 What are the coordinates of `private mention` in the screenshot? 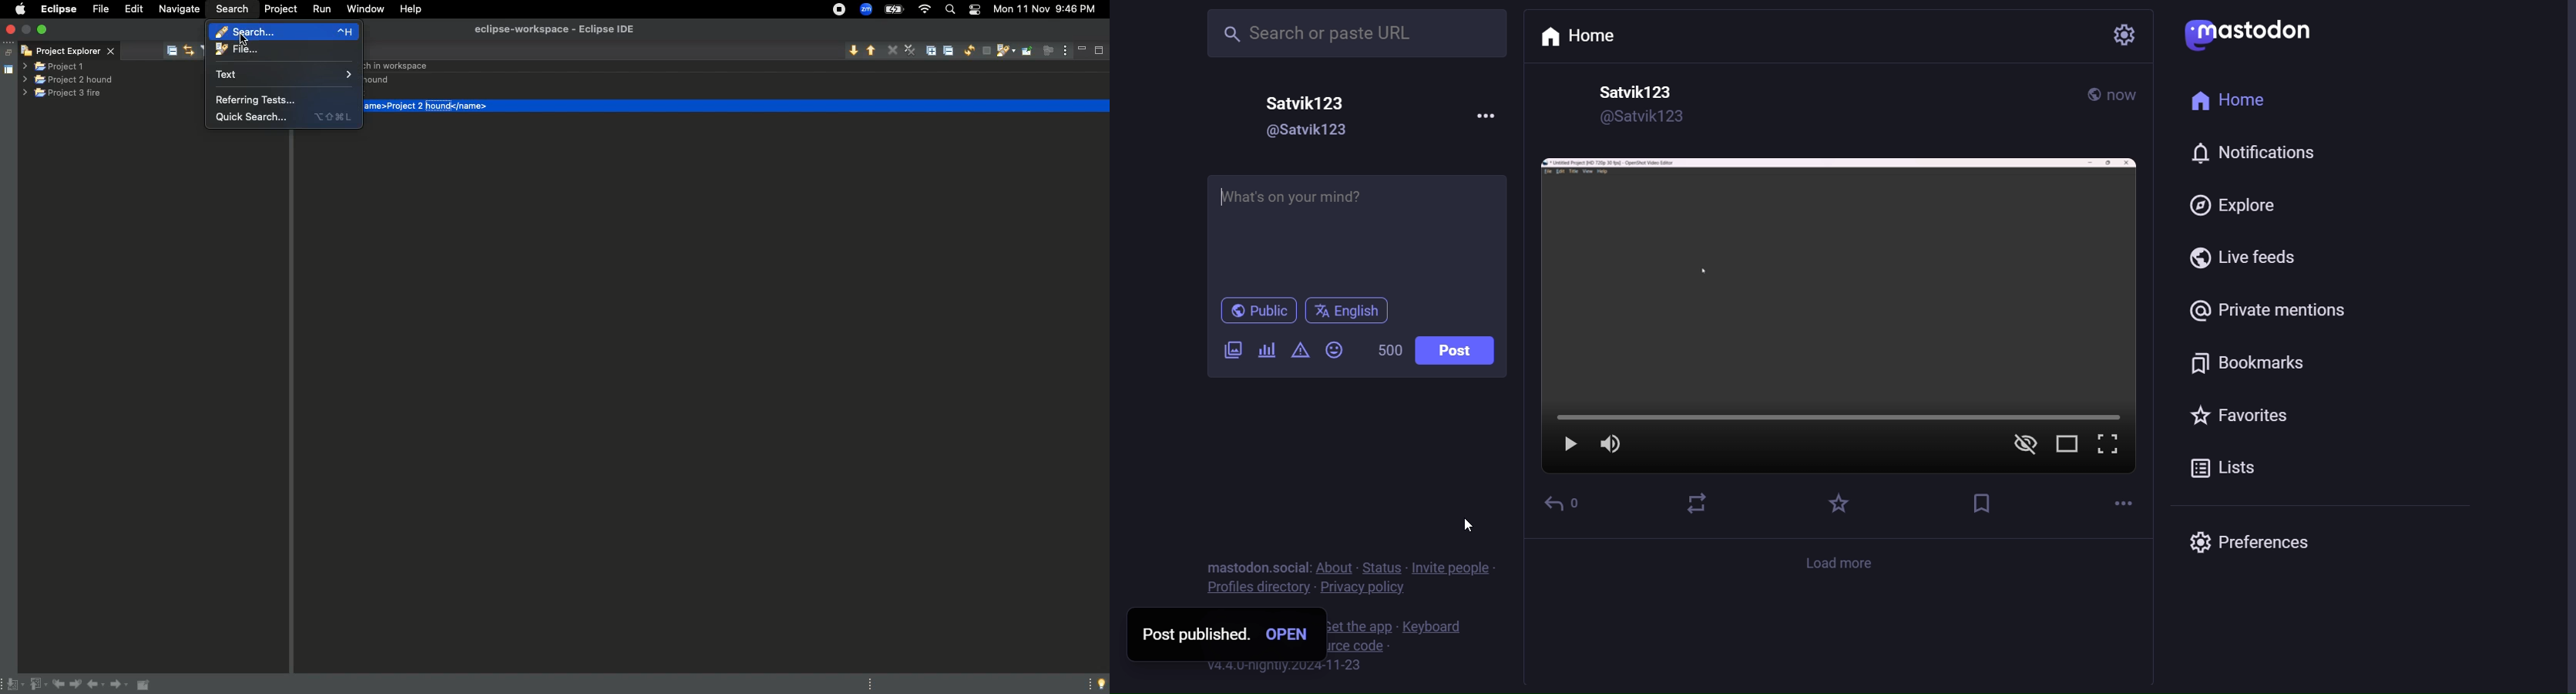 It's located at (2264, 309).